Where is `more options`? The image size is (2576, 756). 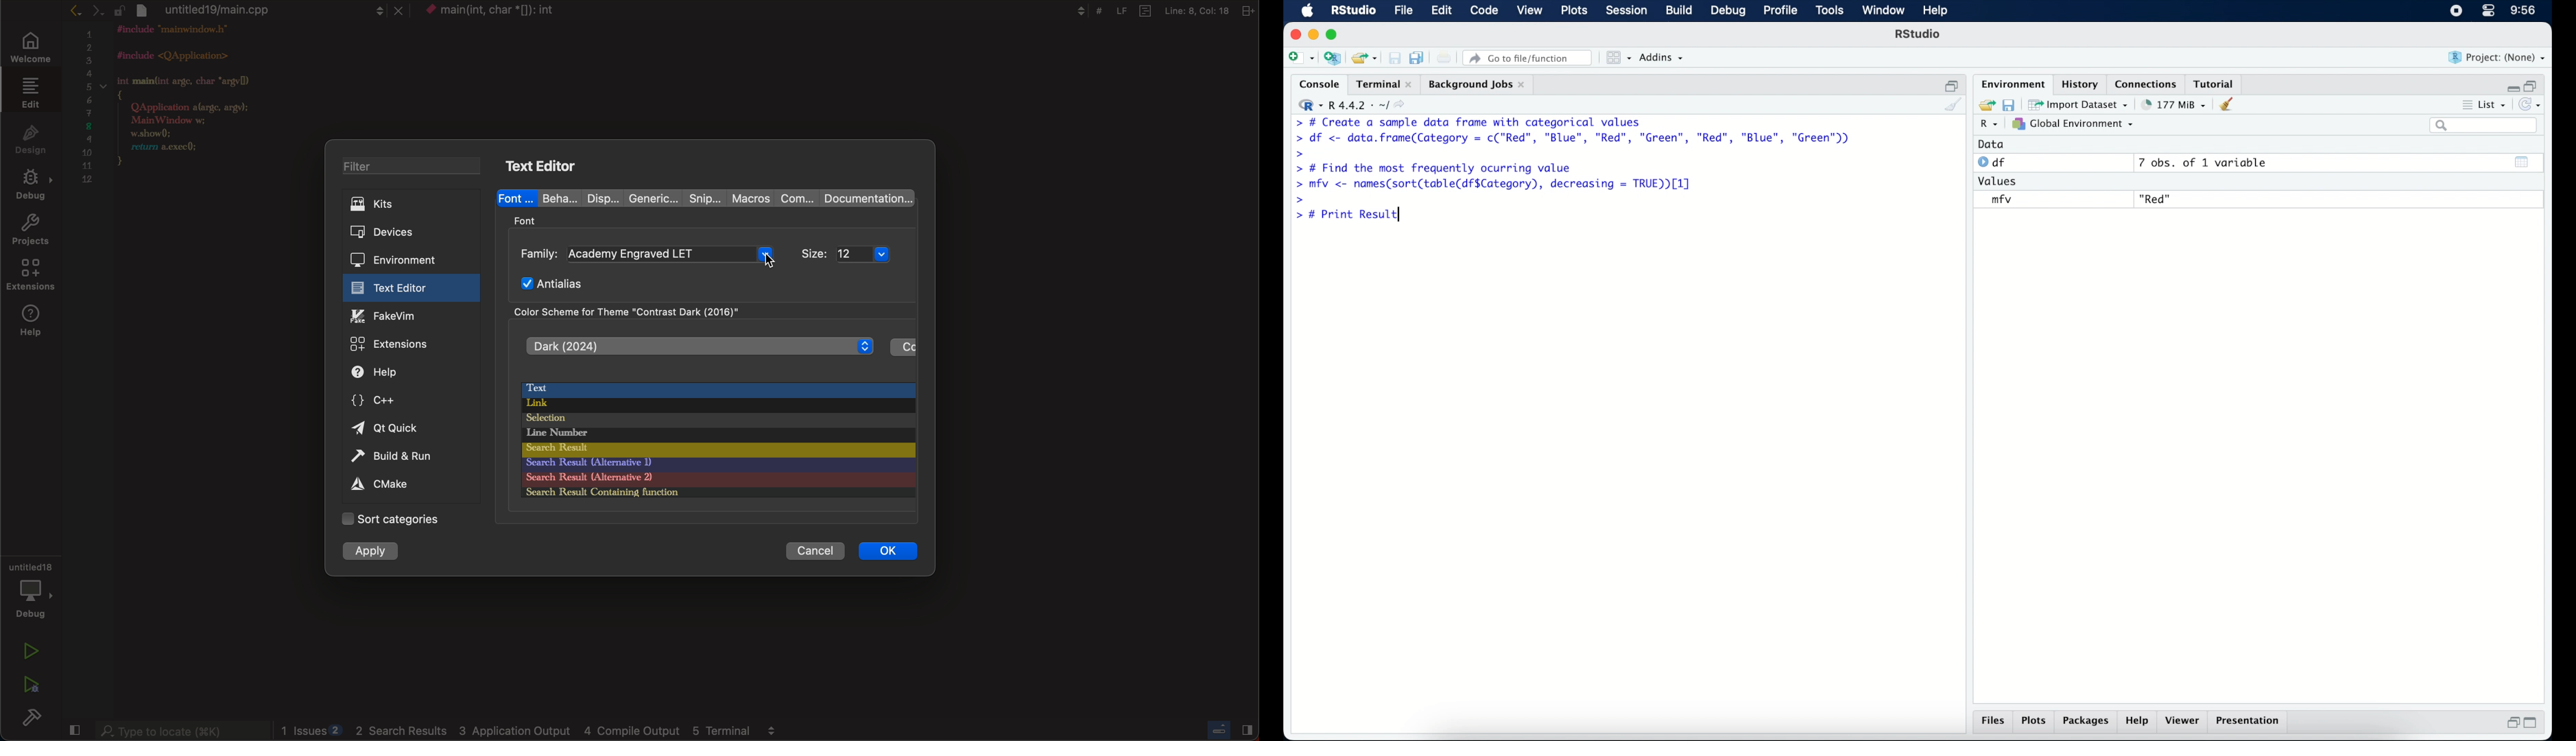 more options is located at coordinates (2465, 104).